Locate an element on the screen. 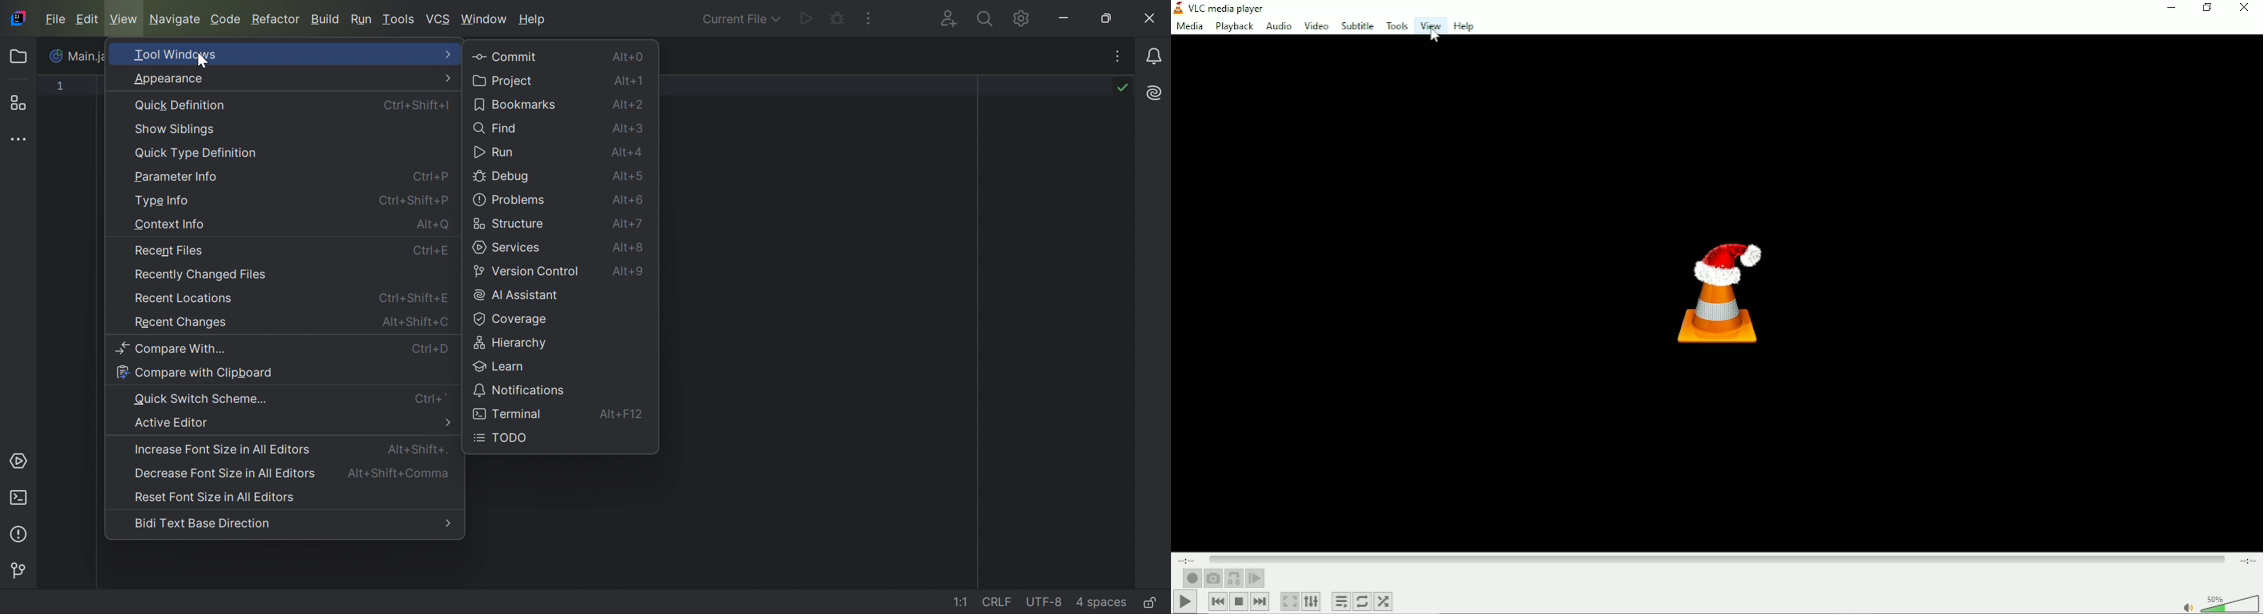 Image resolution: width=2268 pixels, height=616 pixels. Total duration is located at coordinates (2247, 560).